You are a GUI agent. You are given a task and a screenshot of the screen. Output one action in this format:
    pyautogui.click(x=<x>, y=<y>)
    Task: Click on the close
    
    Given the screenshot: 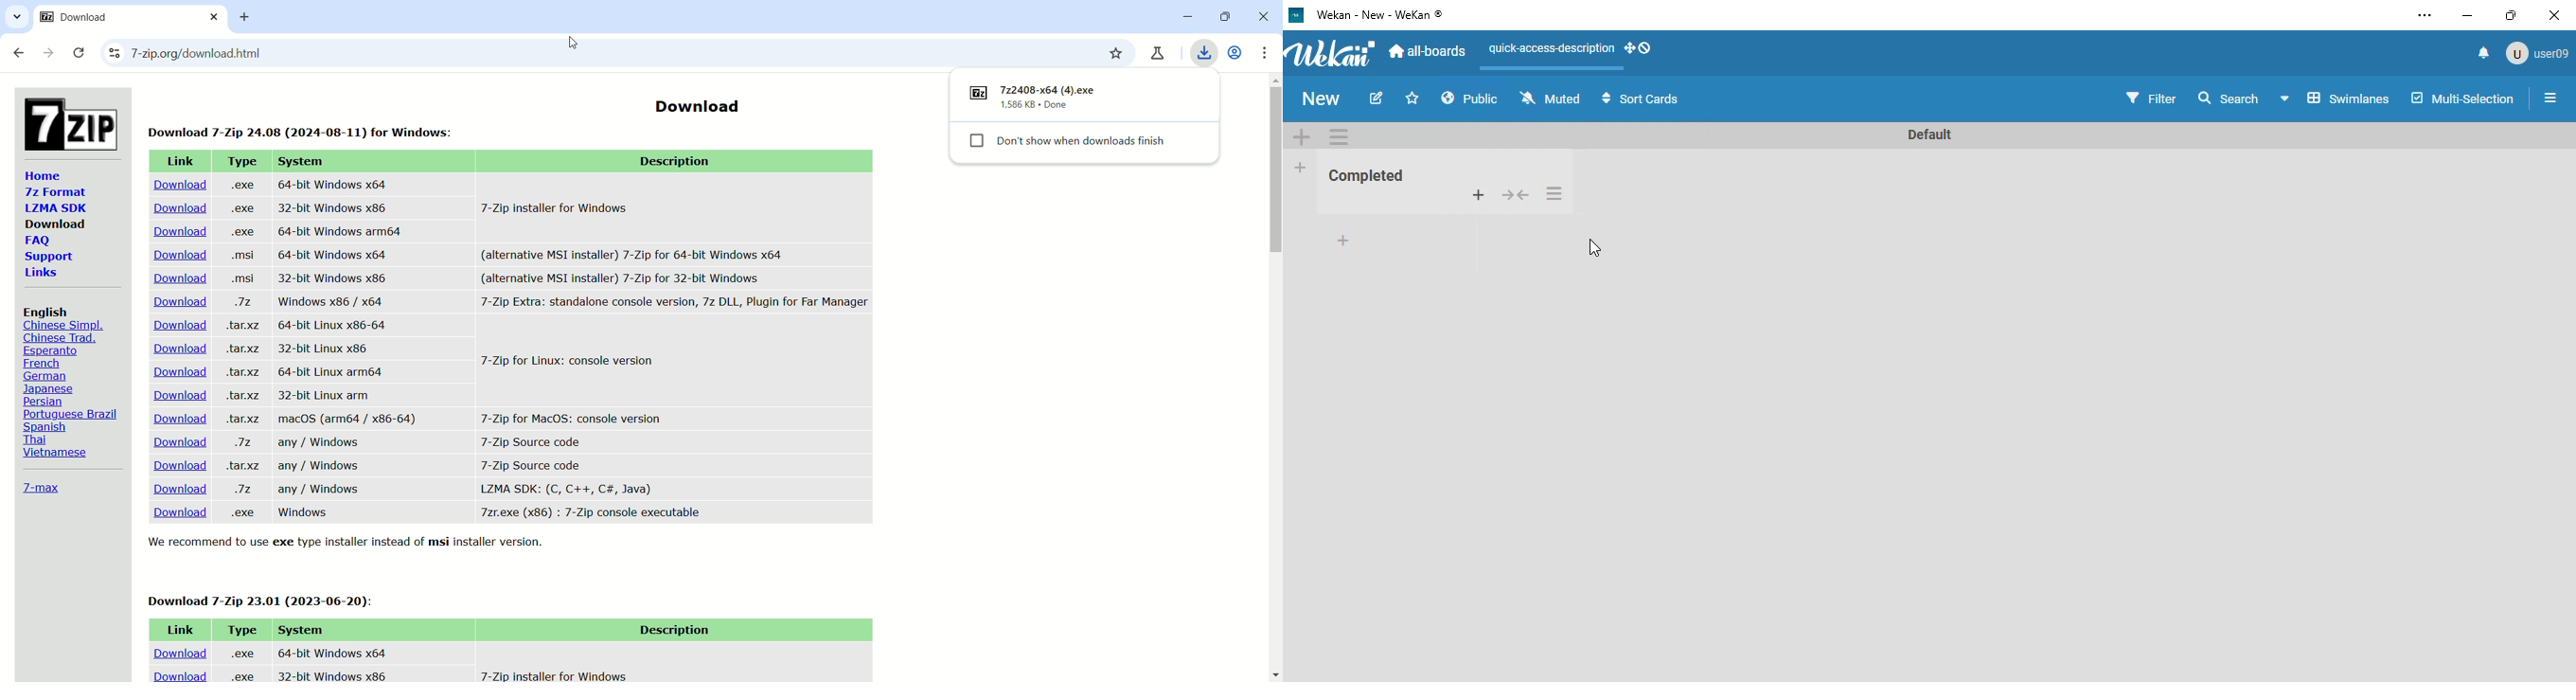 What is the action you would take?
    pyautogui.click(x=80, y=53)
    